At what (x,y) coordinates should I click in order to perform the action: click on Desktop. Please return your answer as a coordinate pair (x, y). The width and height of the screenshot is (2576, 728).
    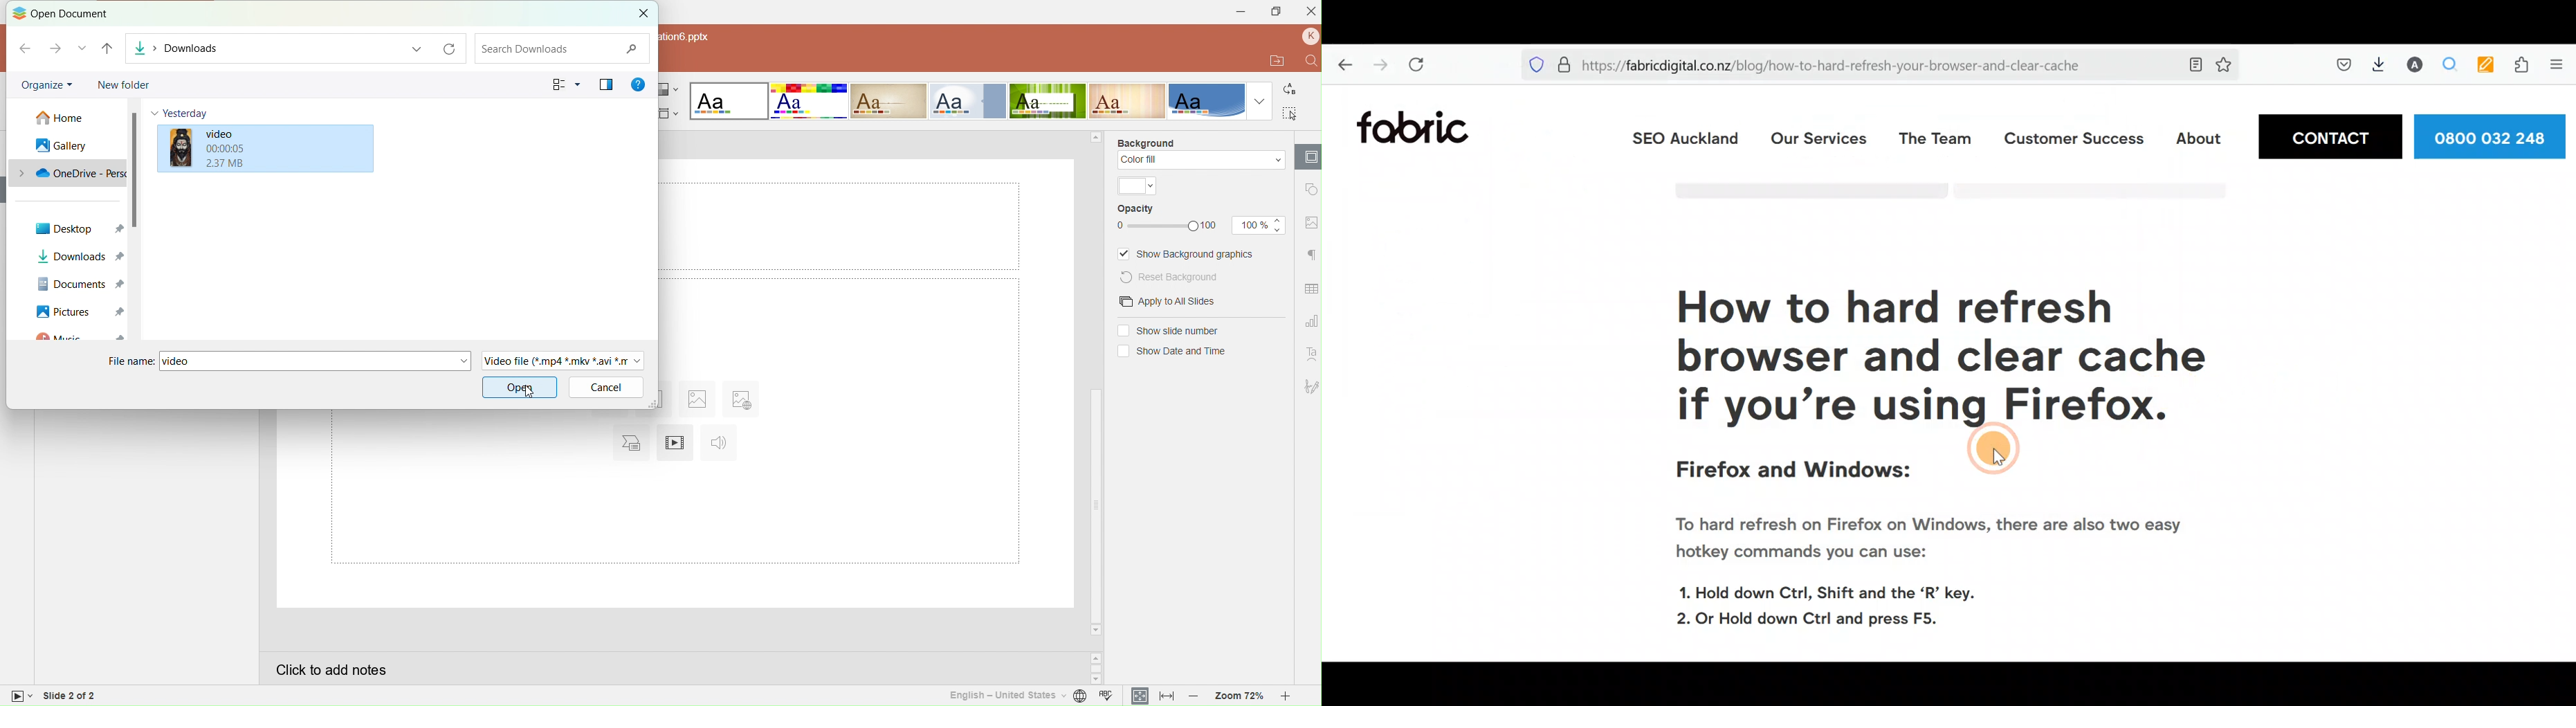
    Looking at the image, I should click on (78, 228).